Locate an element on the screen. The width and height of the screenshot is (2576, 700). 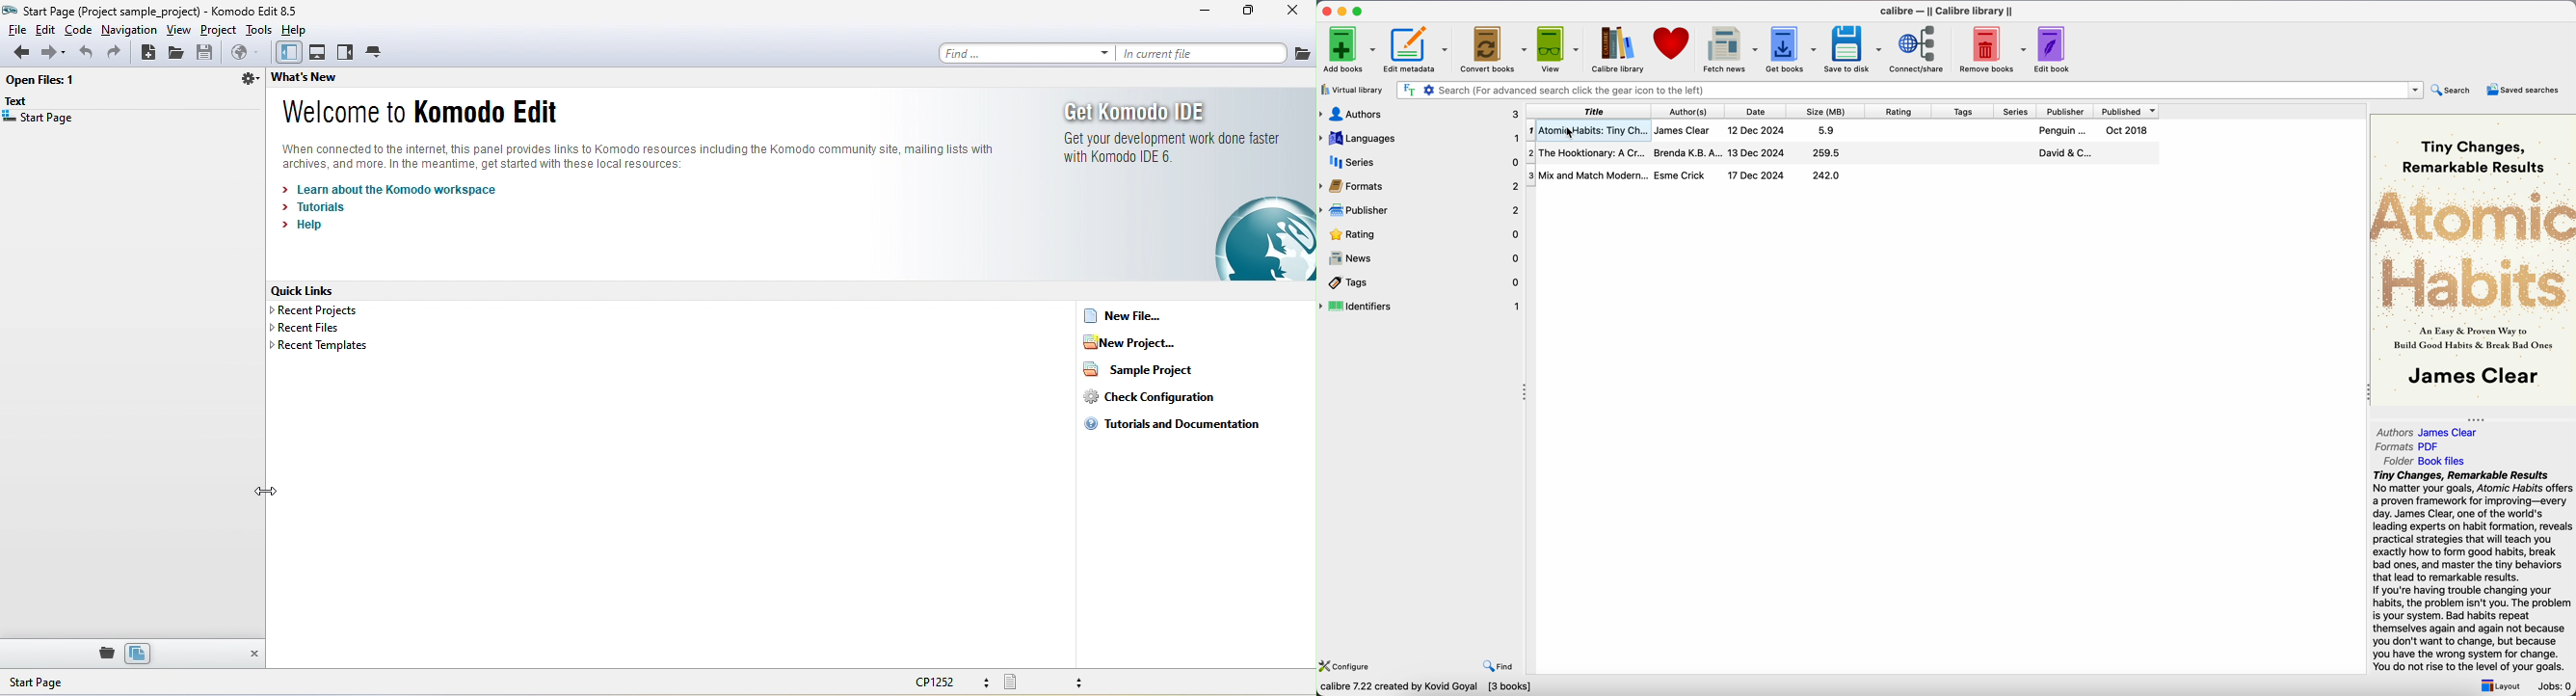
help is located at coordinates (306, 228).